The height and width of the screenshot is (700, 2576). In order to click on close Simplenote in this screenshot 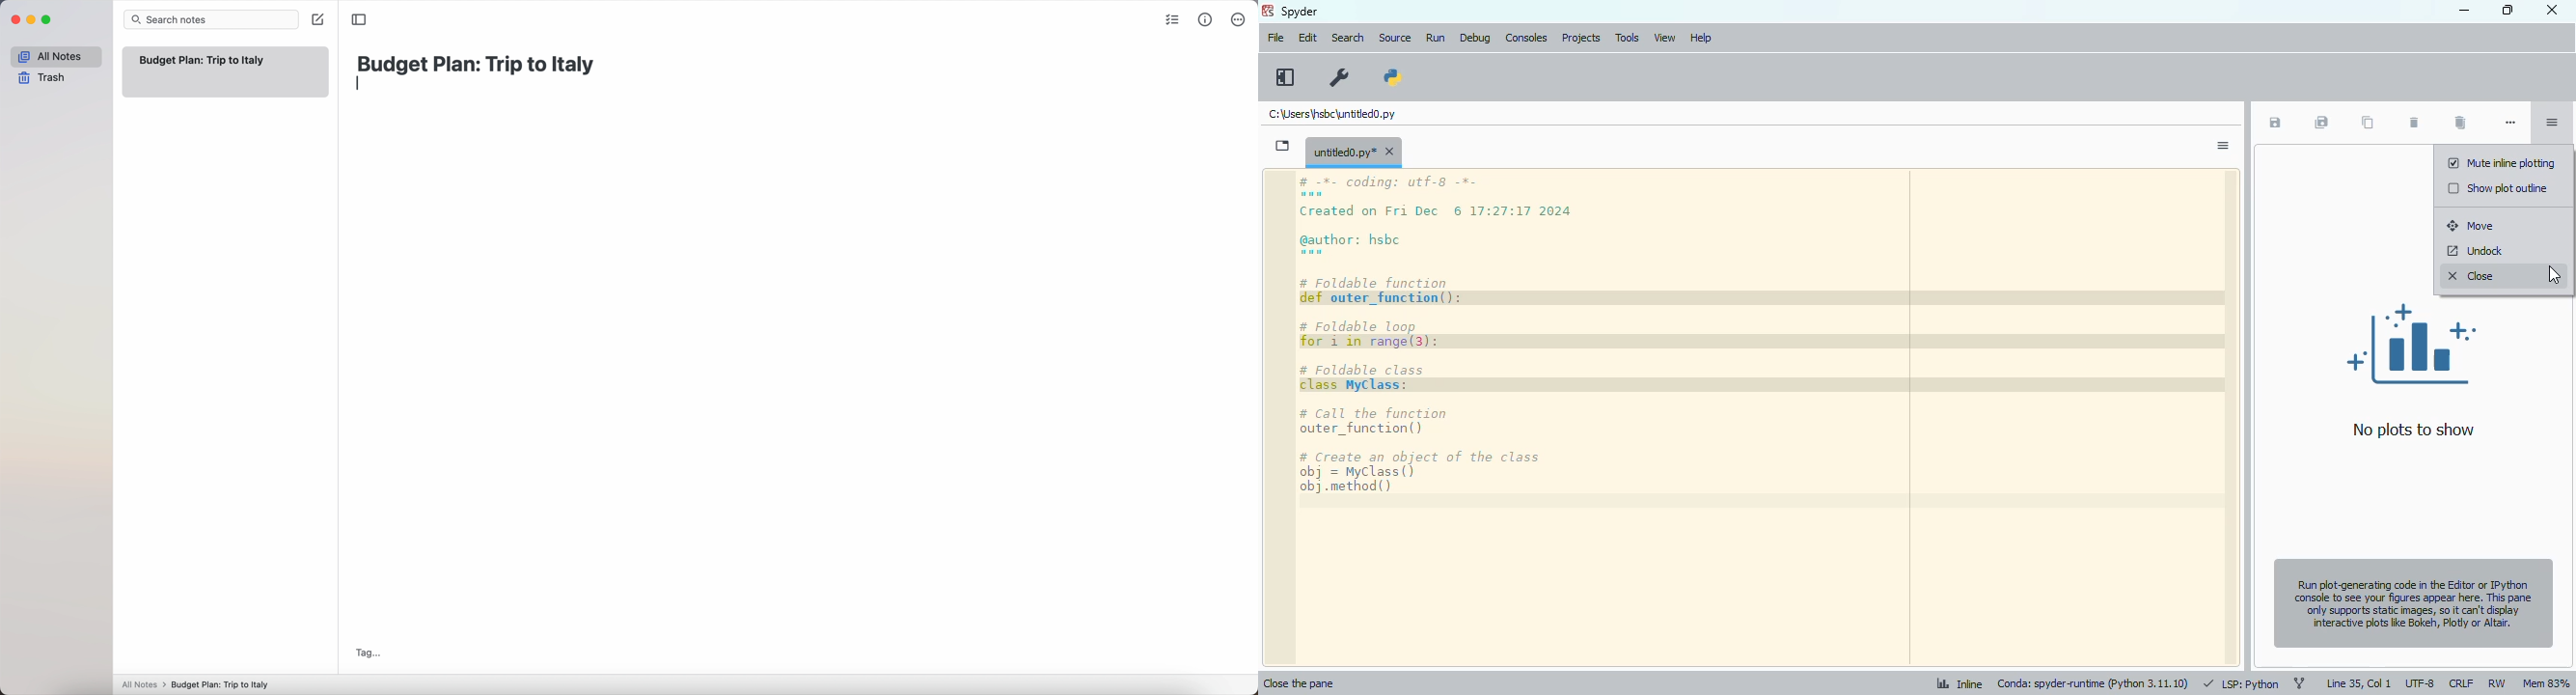, I will do `click(15, 19)`.